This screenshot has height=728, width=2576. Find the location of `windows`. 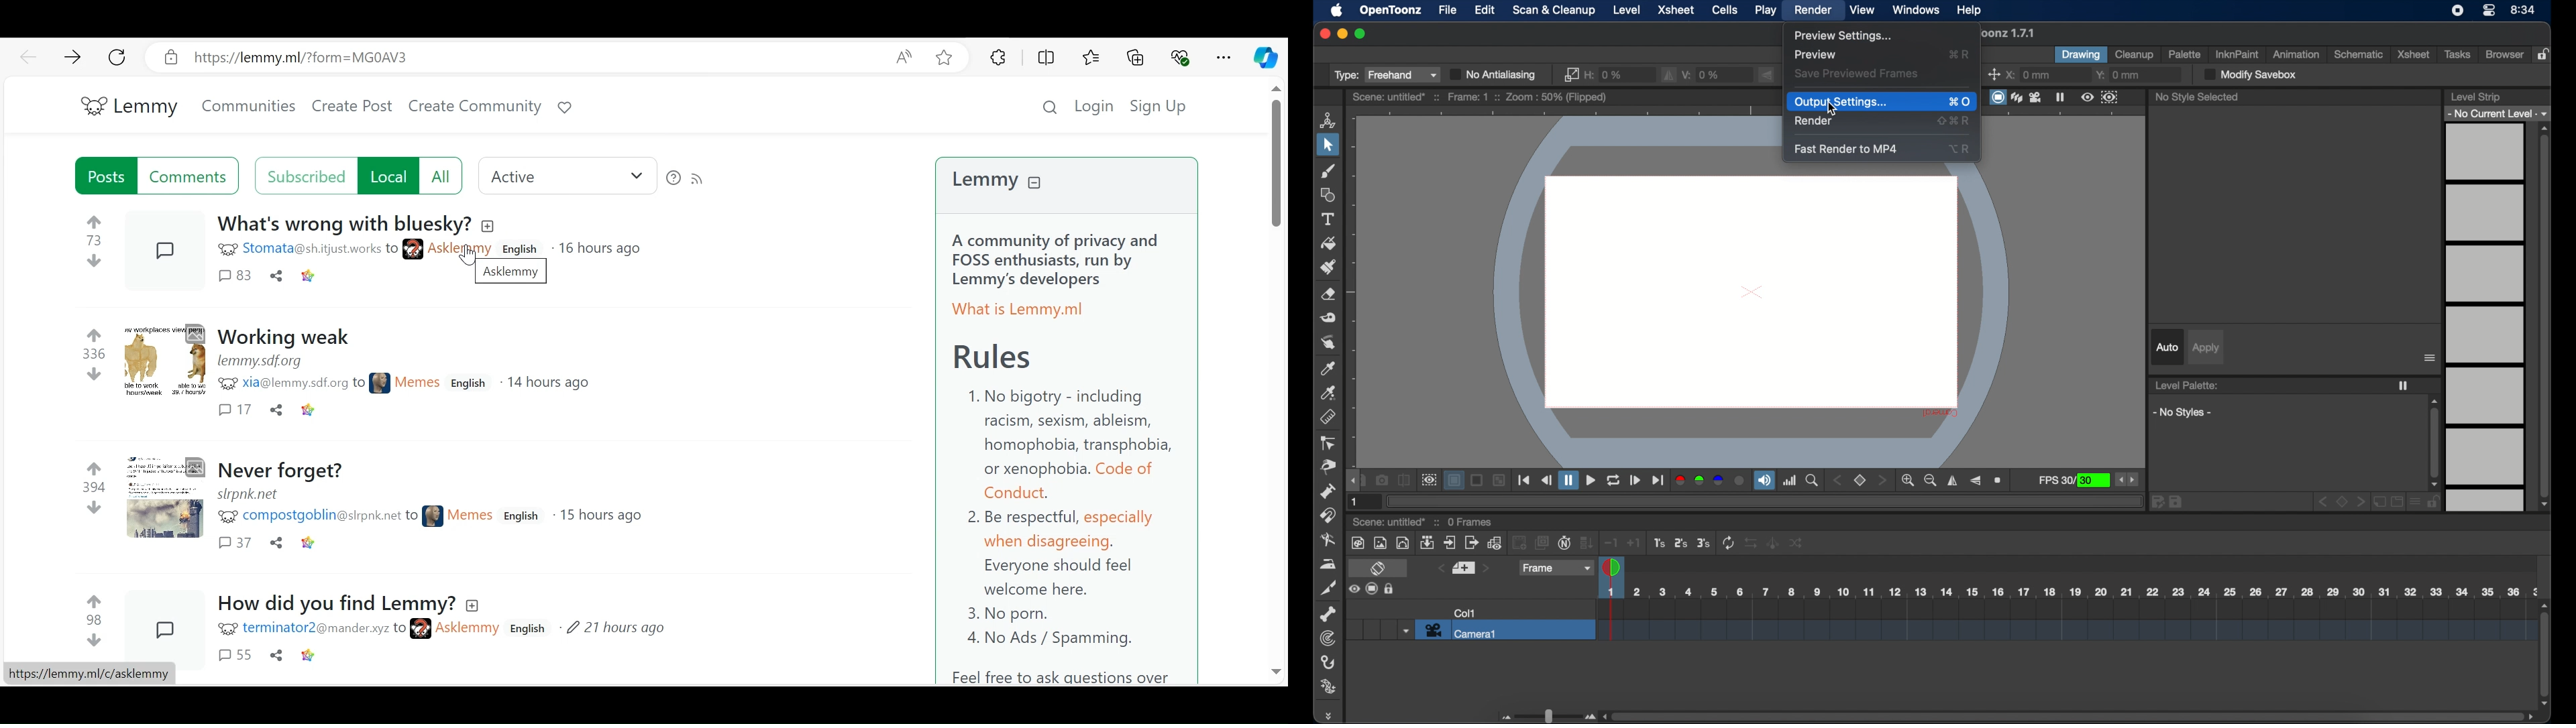

windows is located at coordinates (1917, 10).